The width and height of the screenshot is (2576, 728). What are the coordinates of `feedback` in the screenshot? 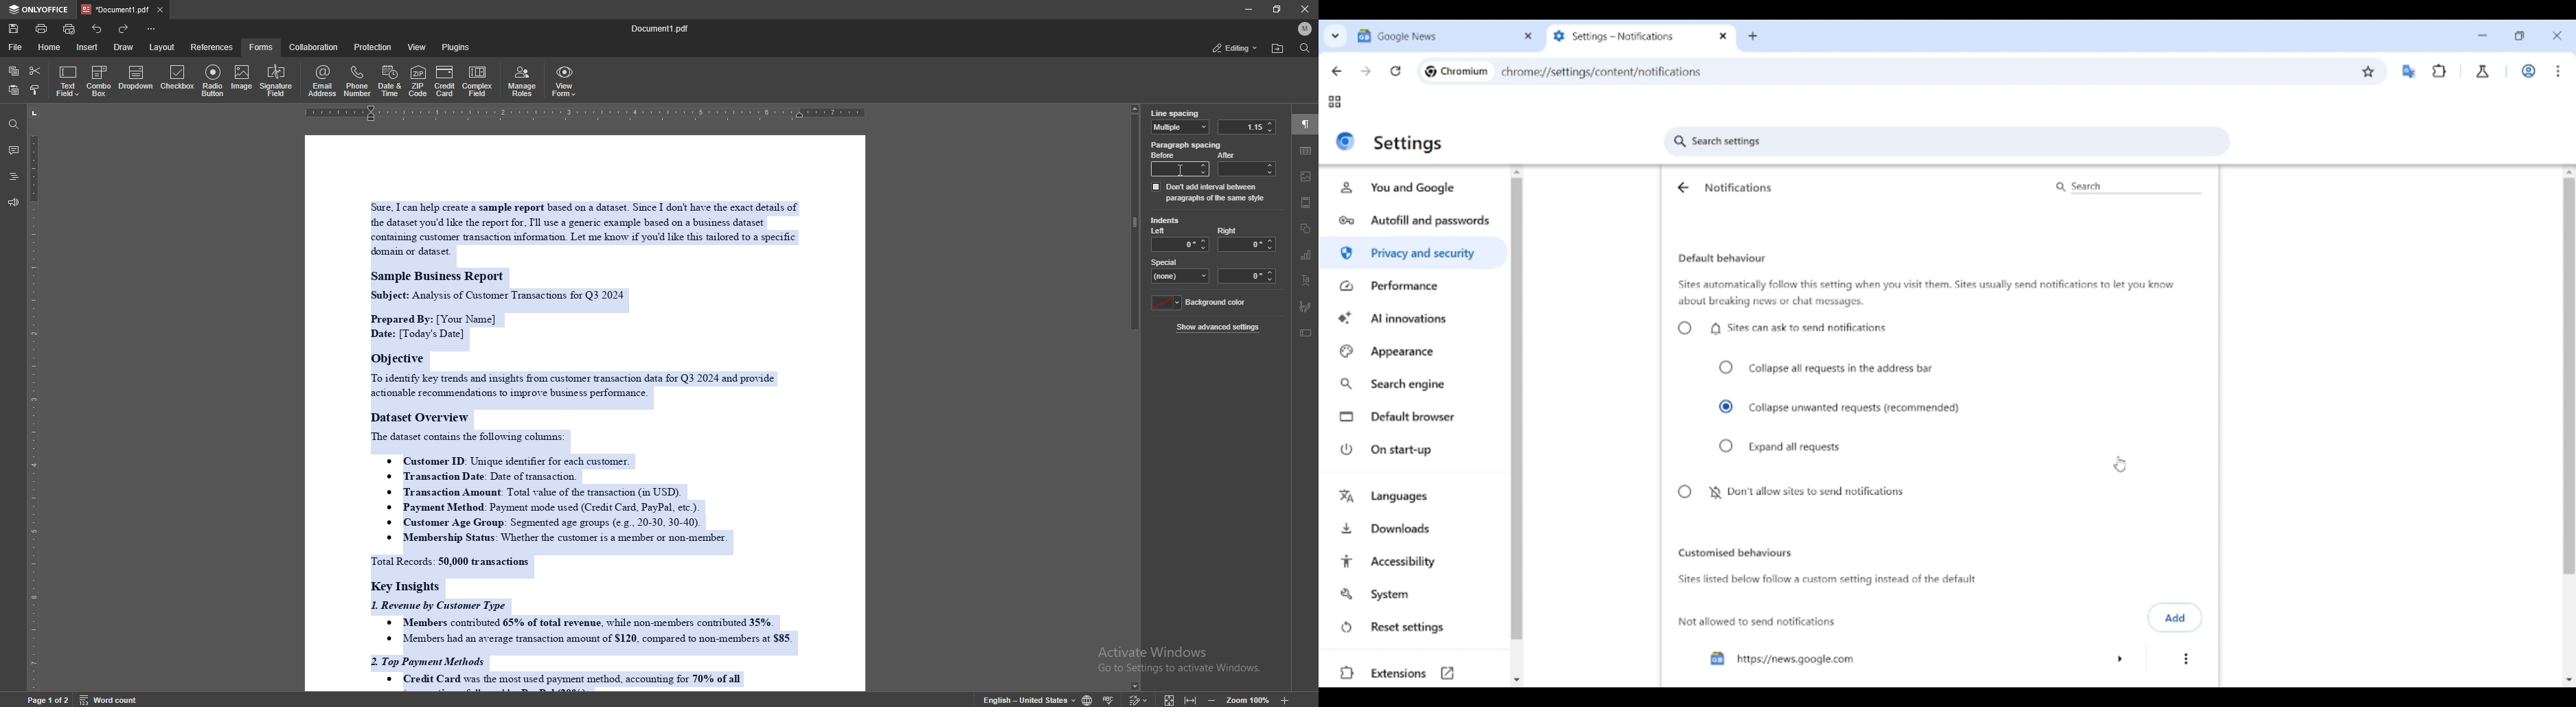 It's located at (13, 203).